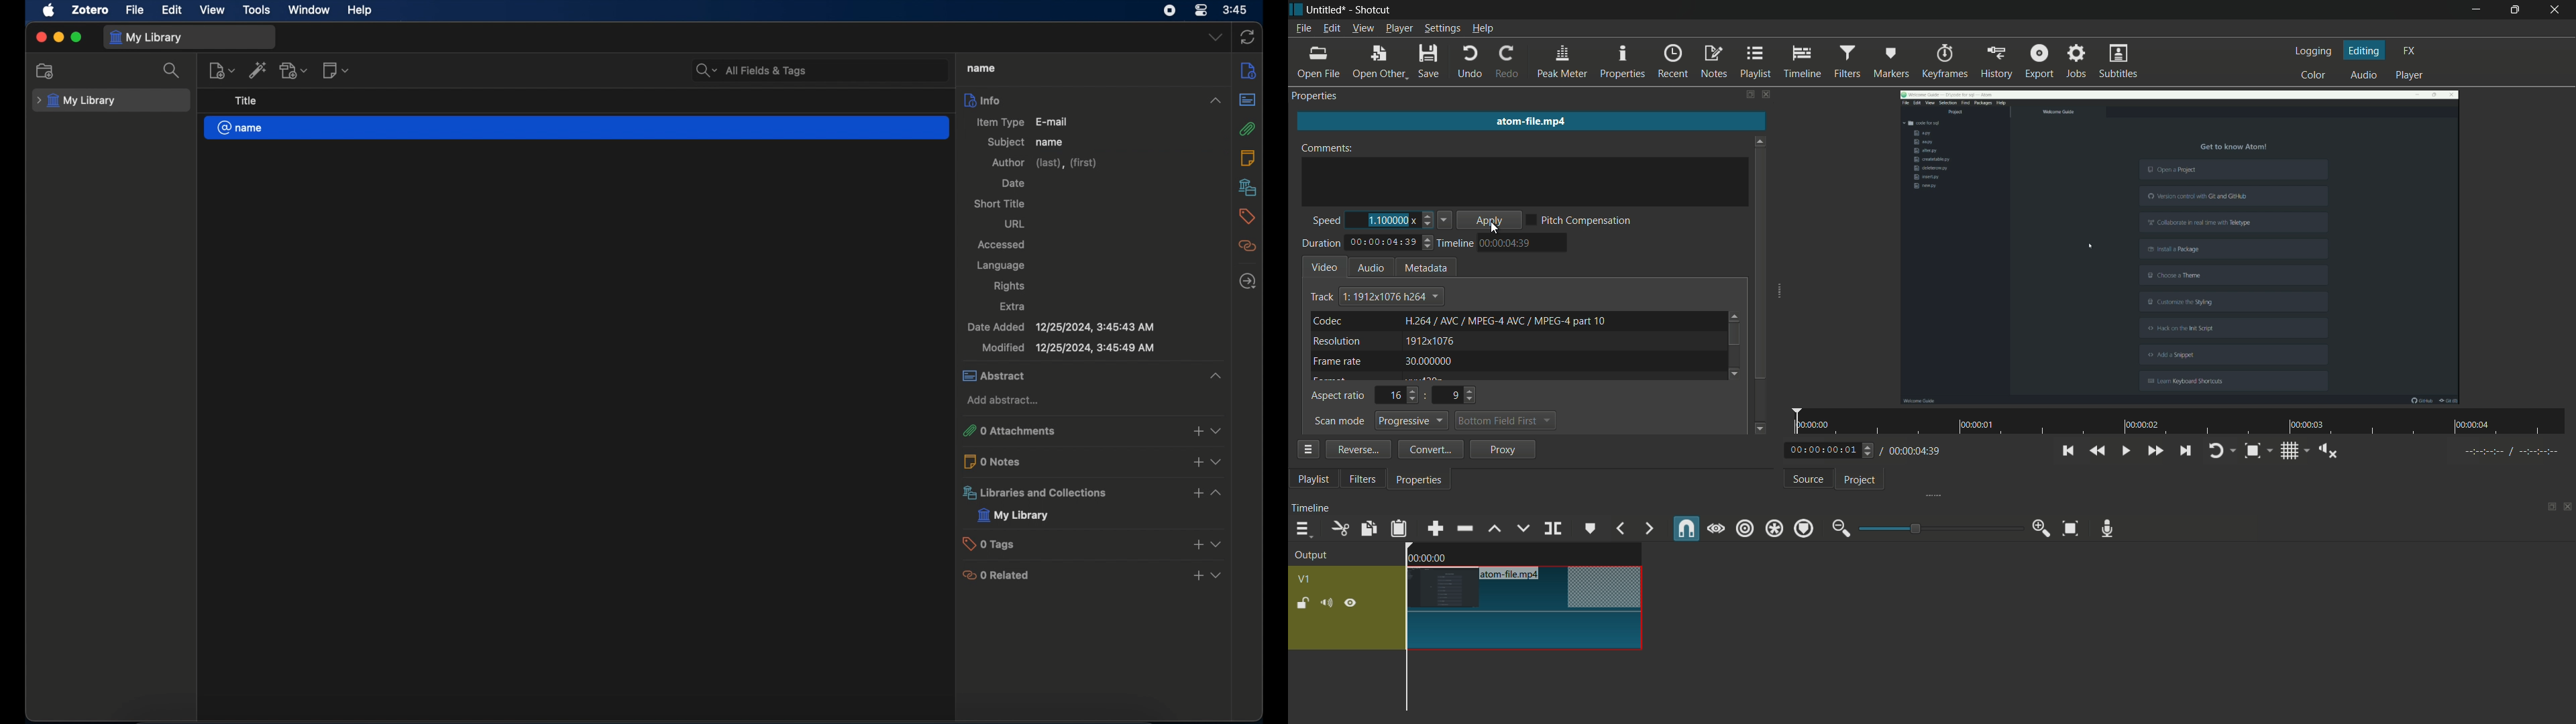  Describe the element at coordinates (1684, 528) in the screenshot. I see `snap` at that location.